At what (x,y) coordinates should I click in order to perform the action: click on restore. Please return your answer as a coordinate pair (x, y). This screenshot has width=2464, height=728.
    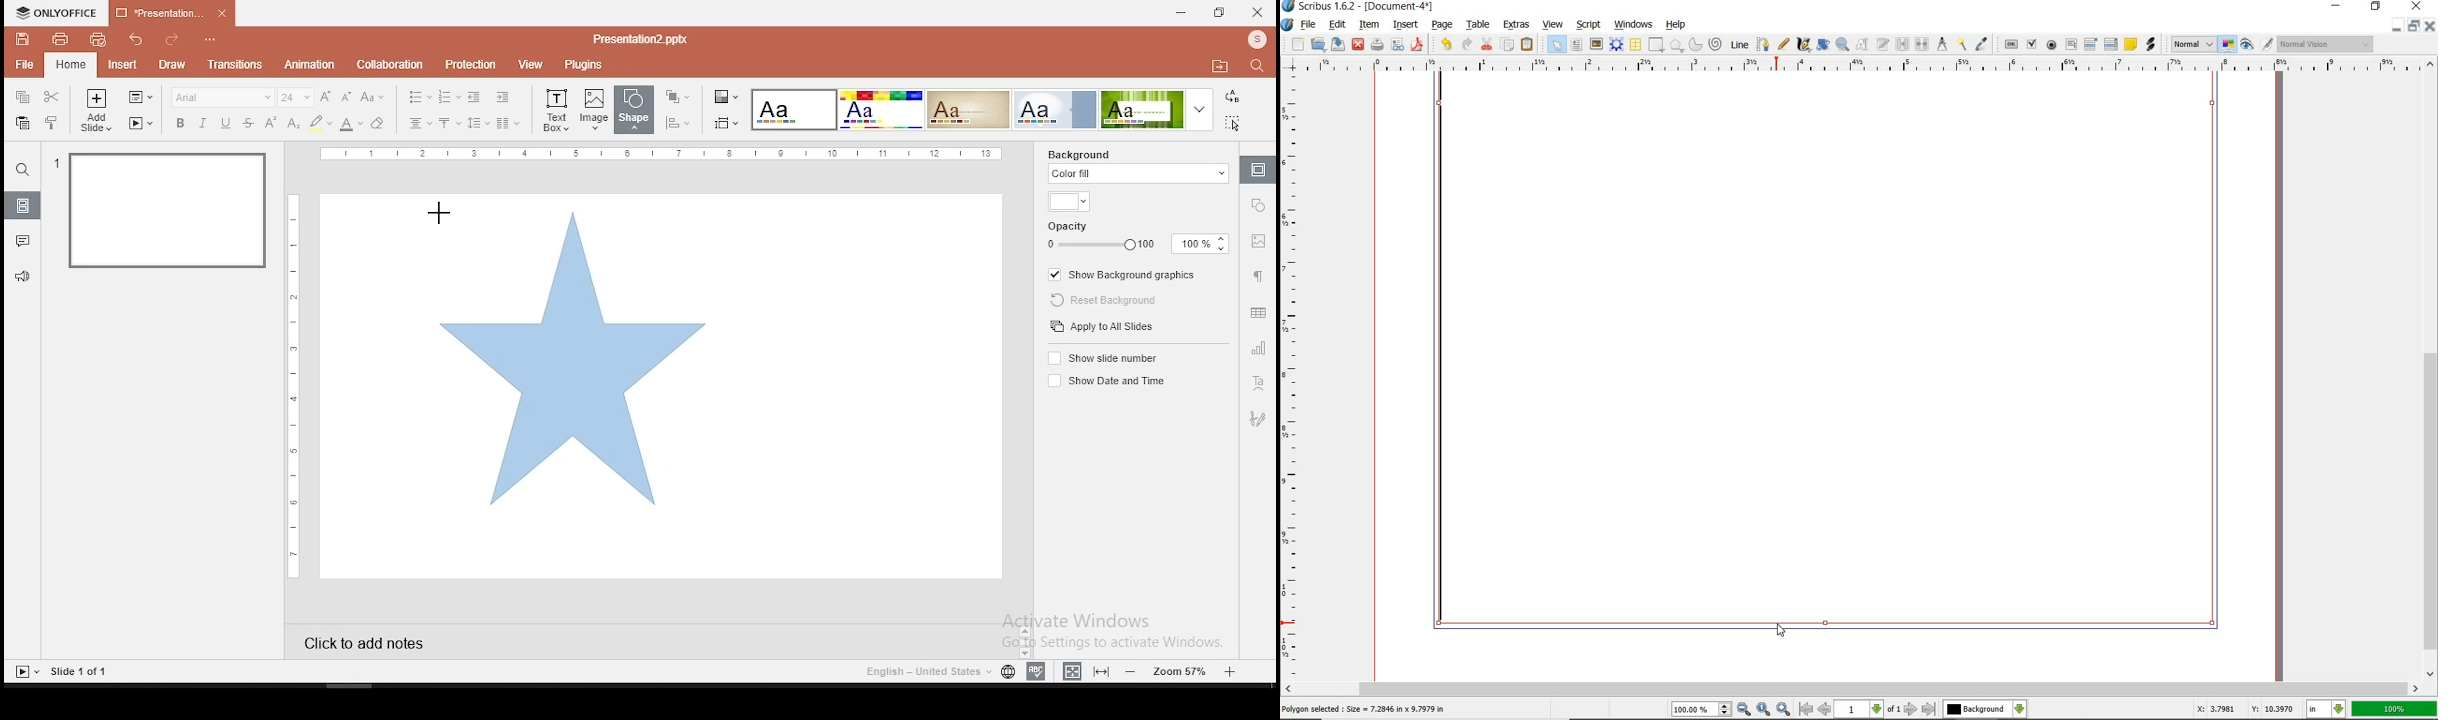
    Looking at the image, I should click on (2414, 26).